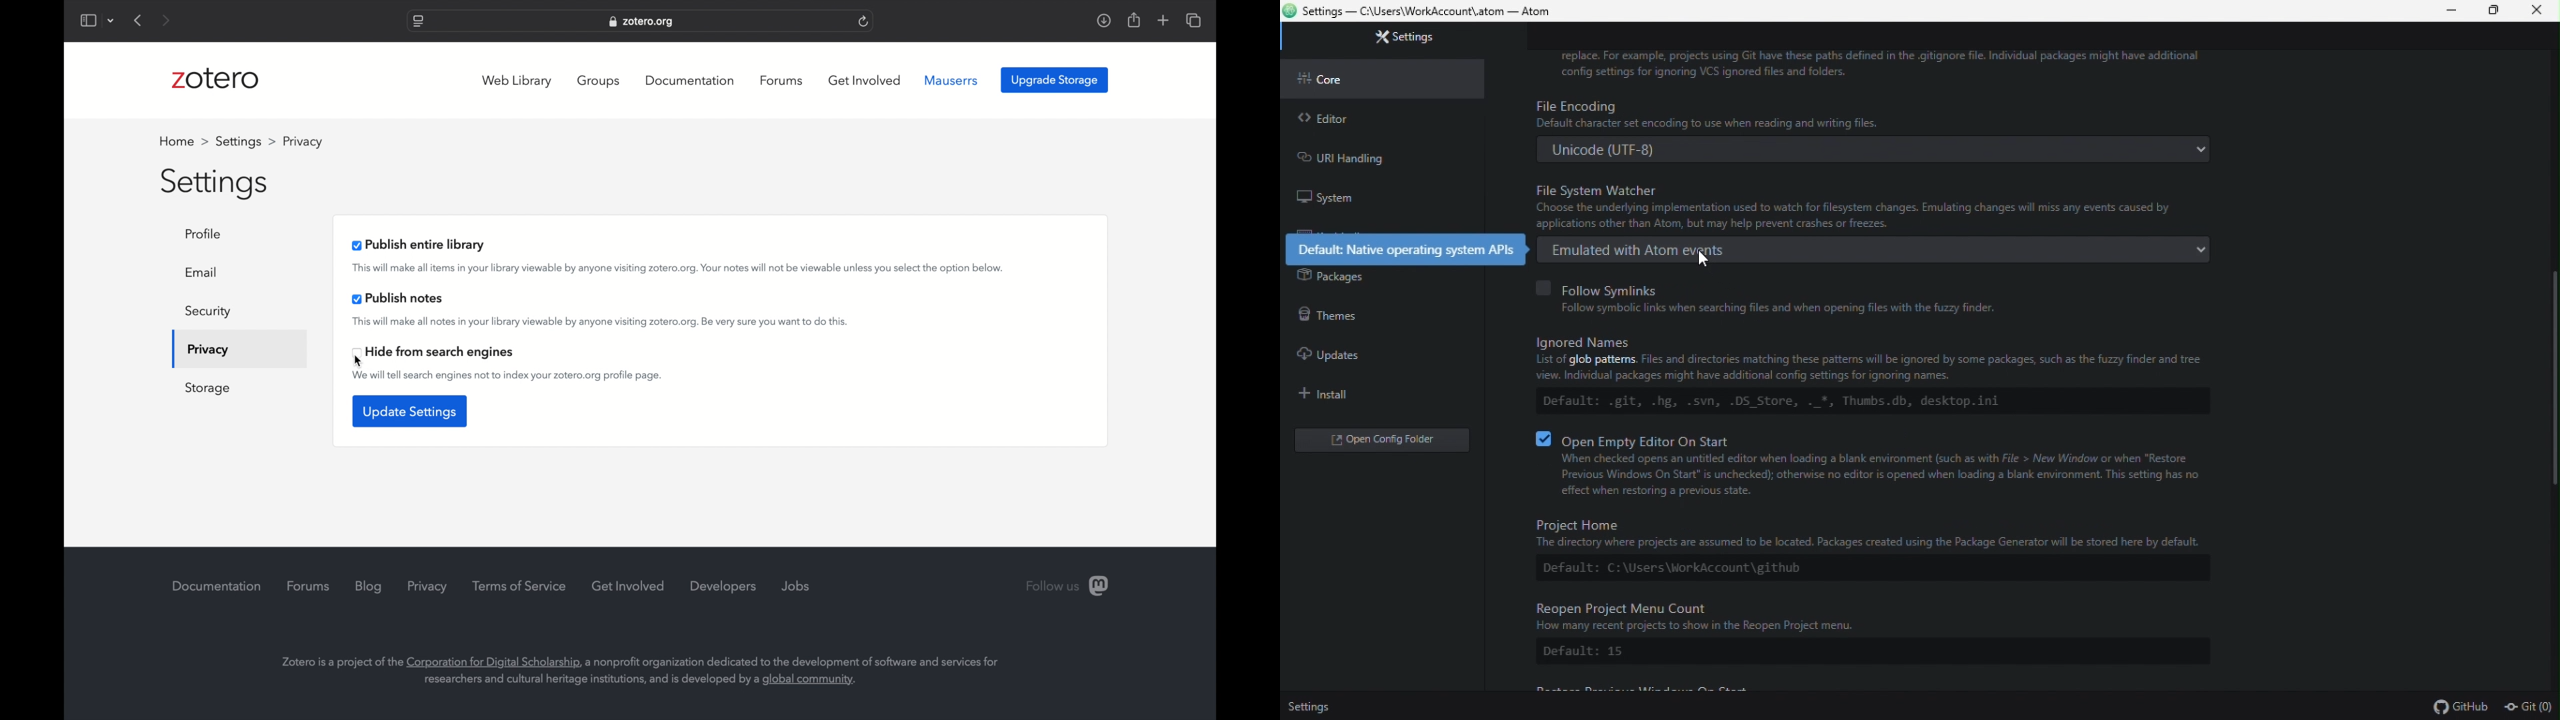 The image size is (2576, 728). What do you see at coordinates (360, 362) in the screenshot?
I see `cursor` at bounding box center [360, 362].